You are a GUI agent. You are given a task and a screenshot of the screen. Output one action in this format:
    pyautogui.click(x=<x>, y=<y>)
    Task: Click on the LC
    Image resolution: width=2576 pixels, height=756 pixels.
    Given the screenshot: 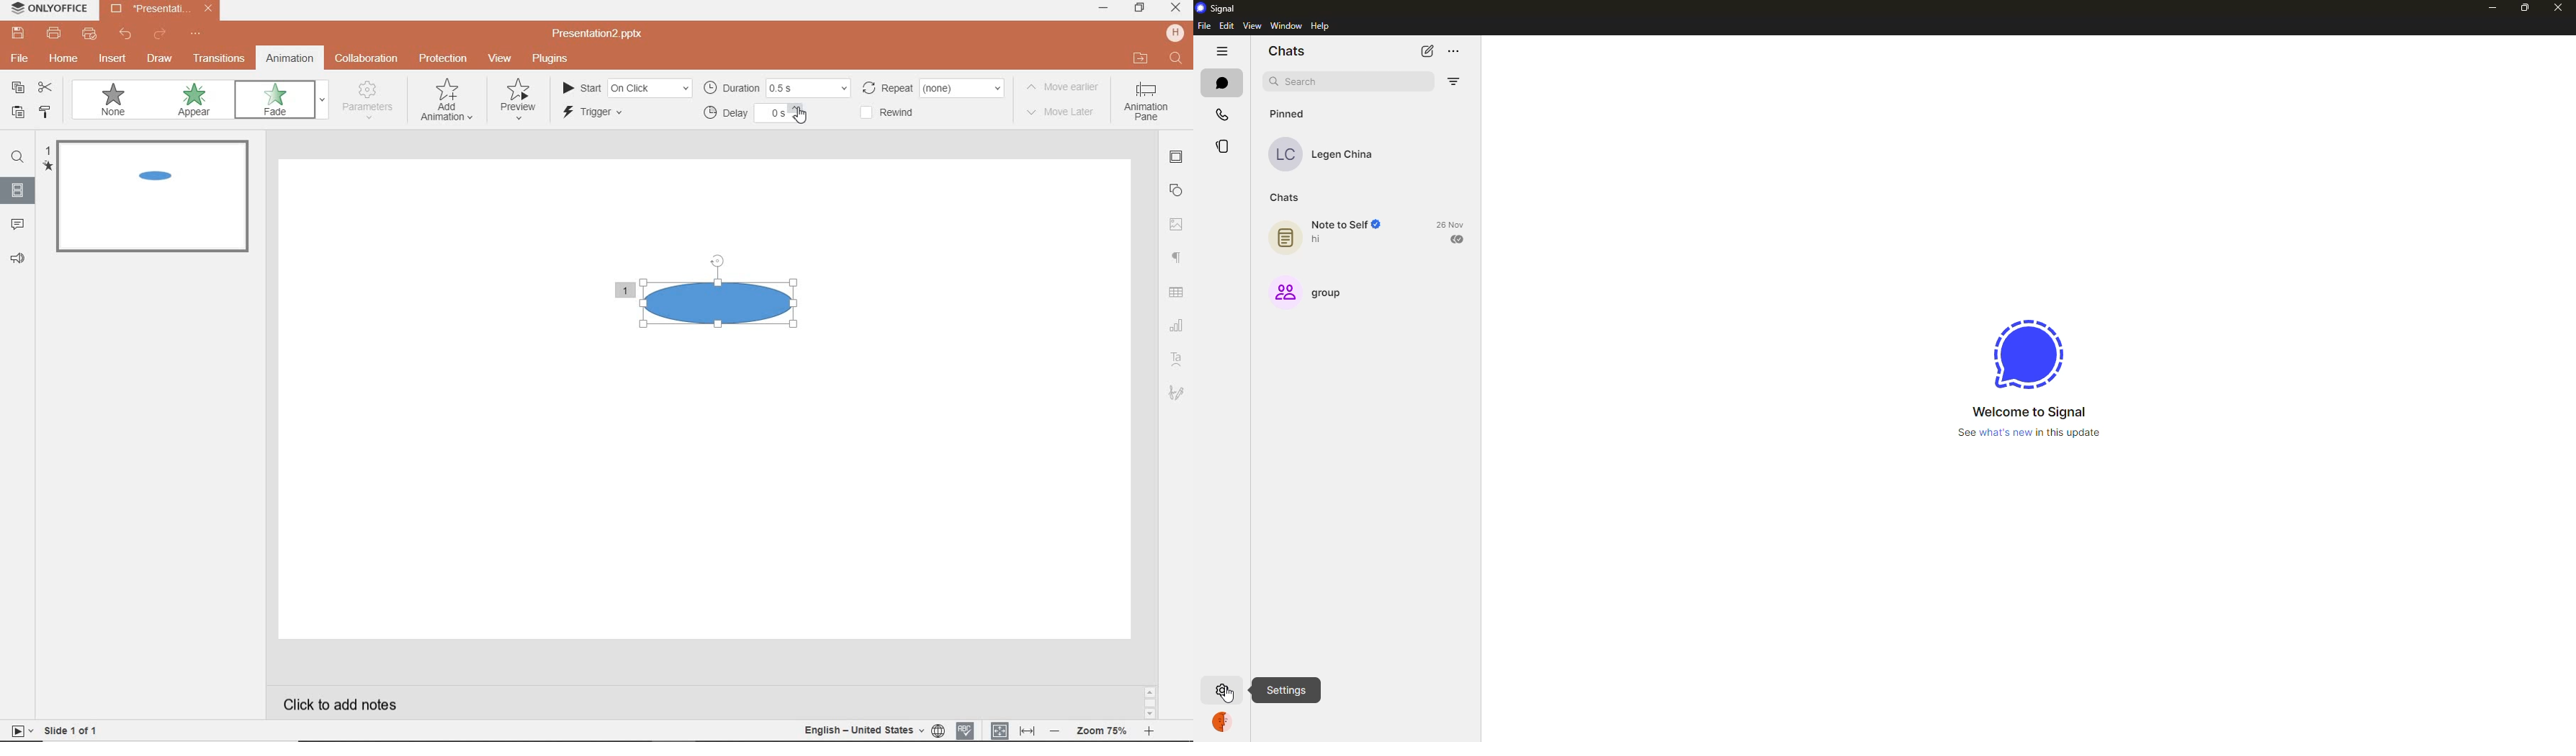 What is the action you would take?
    pyautogui.click(x=1286, y=155)
    